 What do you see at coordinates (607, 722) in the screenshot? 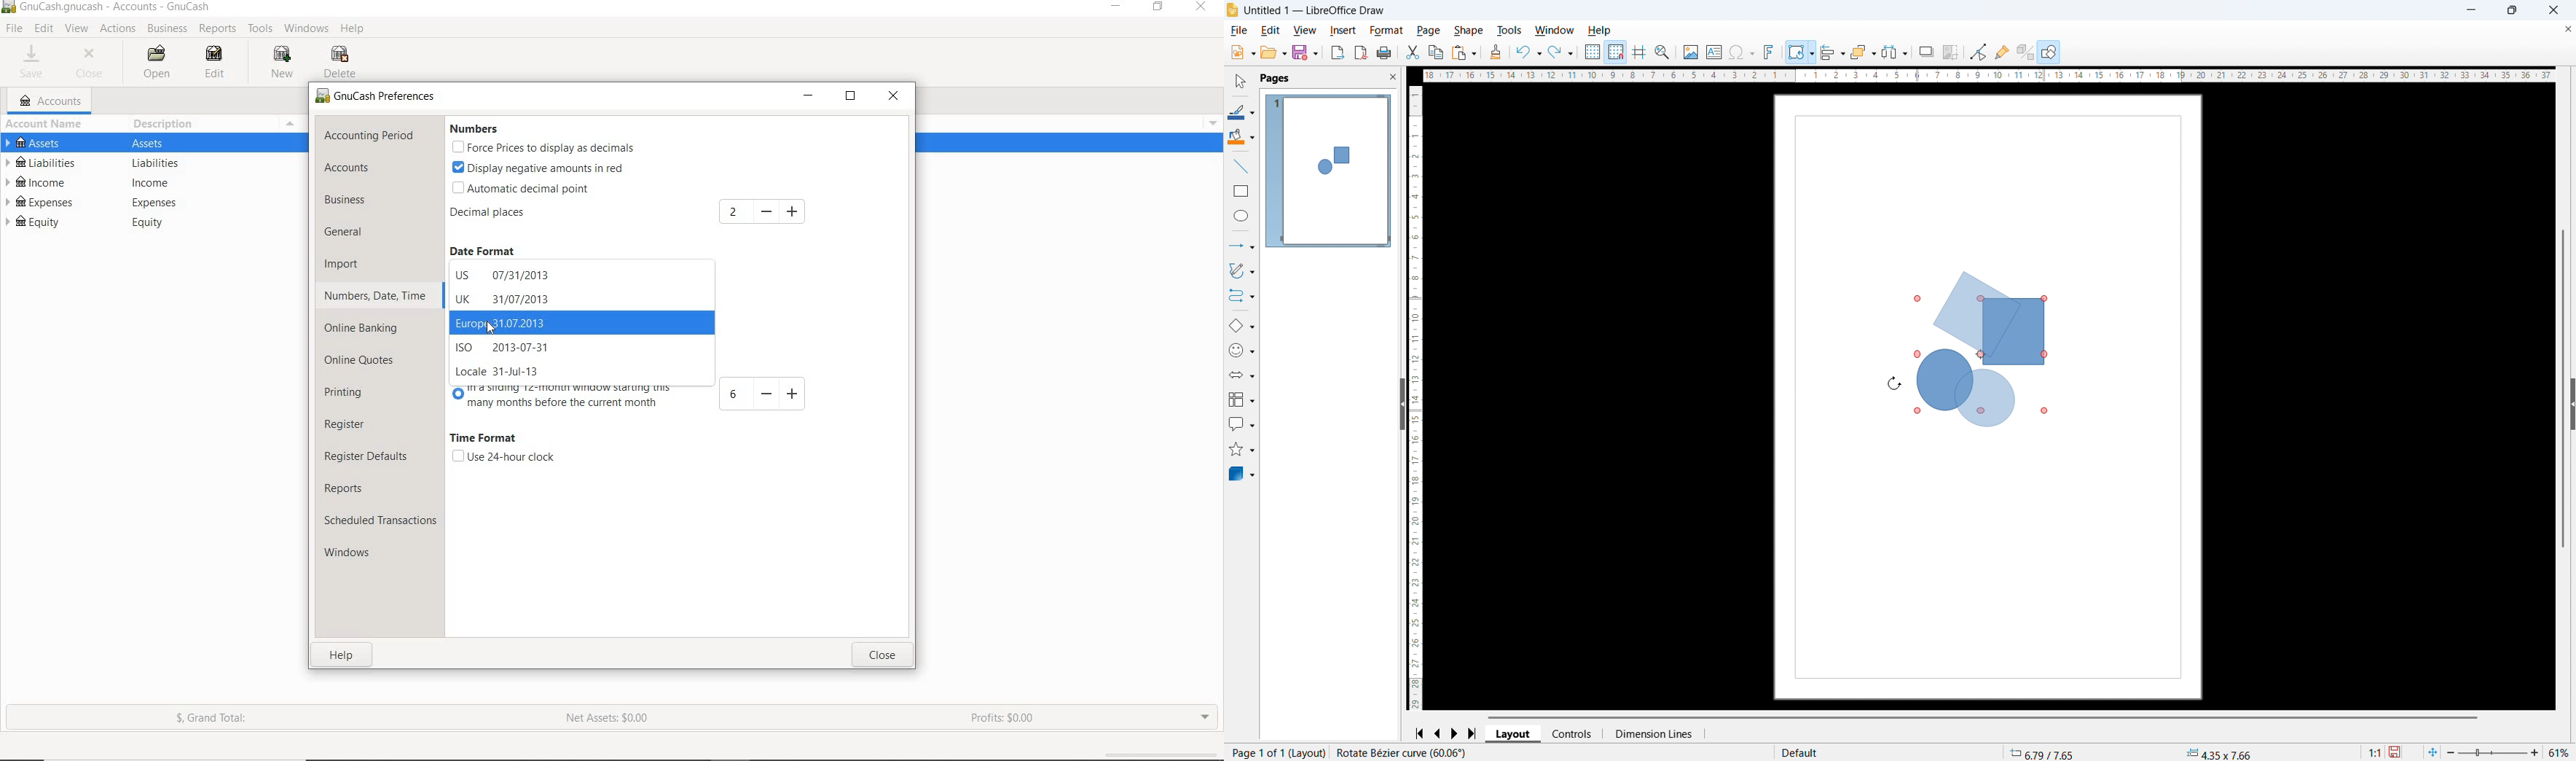
I see `NET ASSETS` at bounding box center [607, 722].